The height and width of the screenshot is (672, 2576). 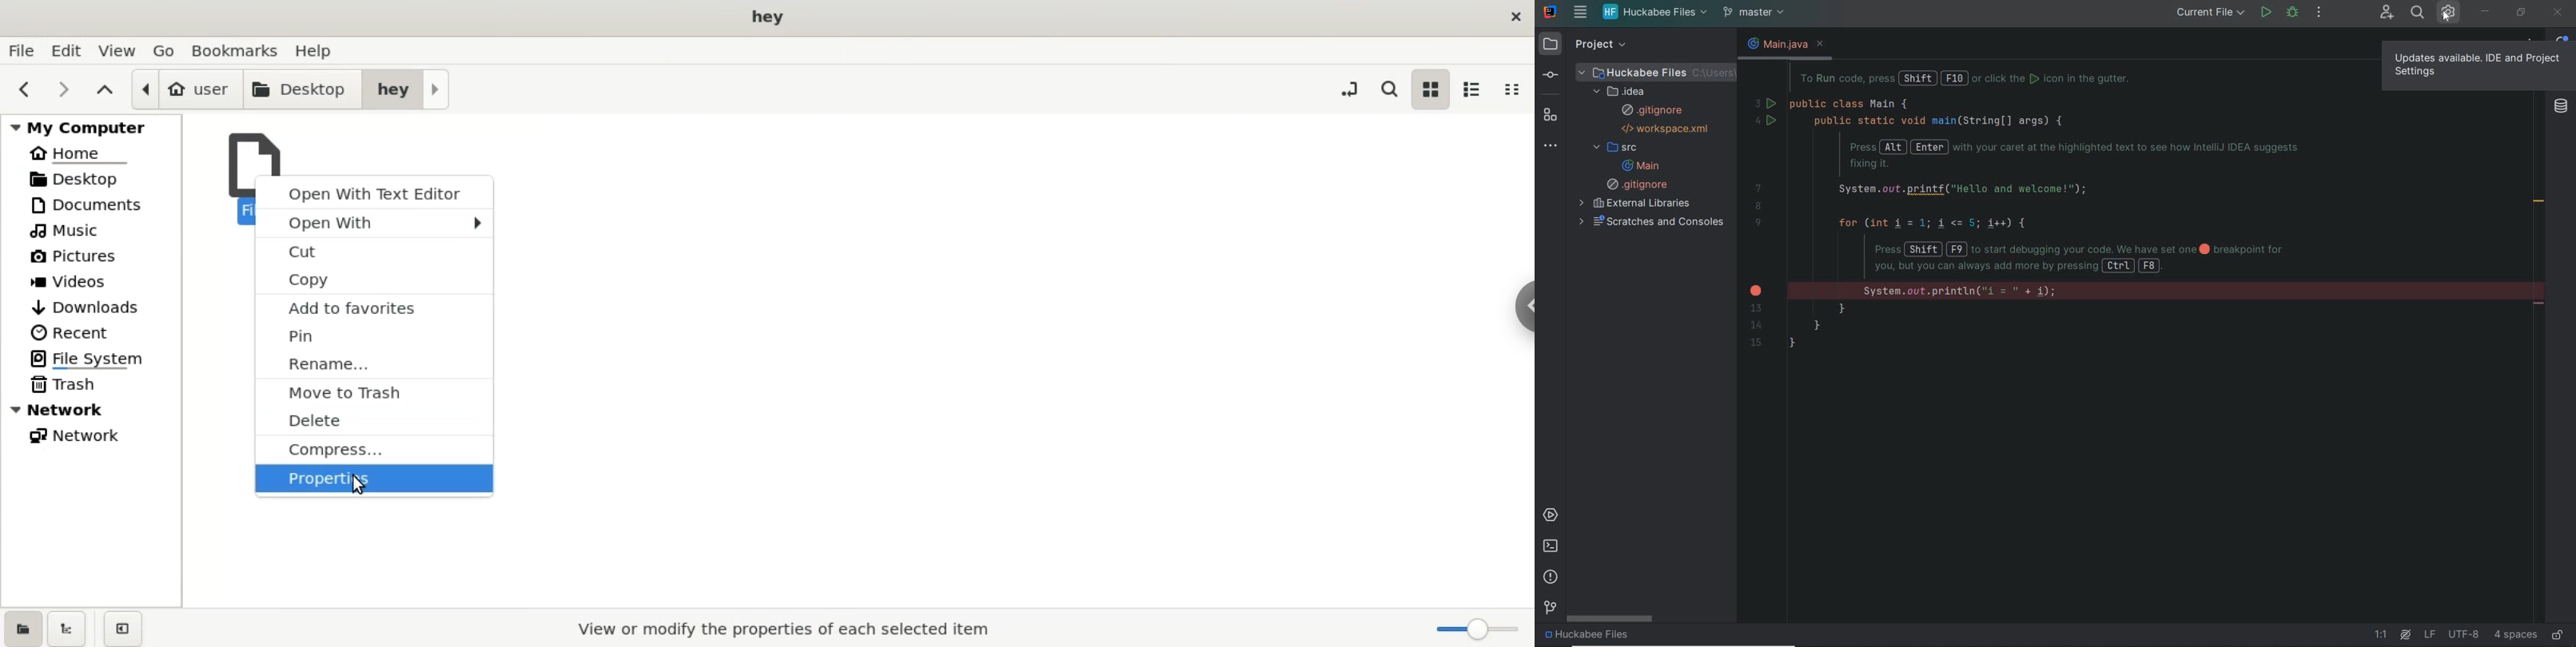 I want to click on src, so click(x=1615, y=148).